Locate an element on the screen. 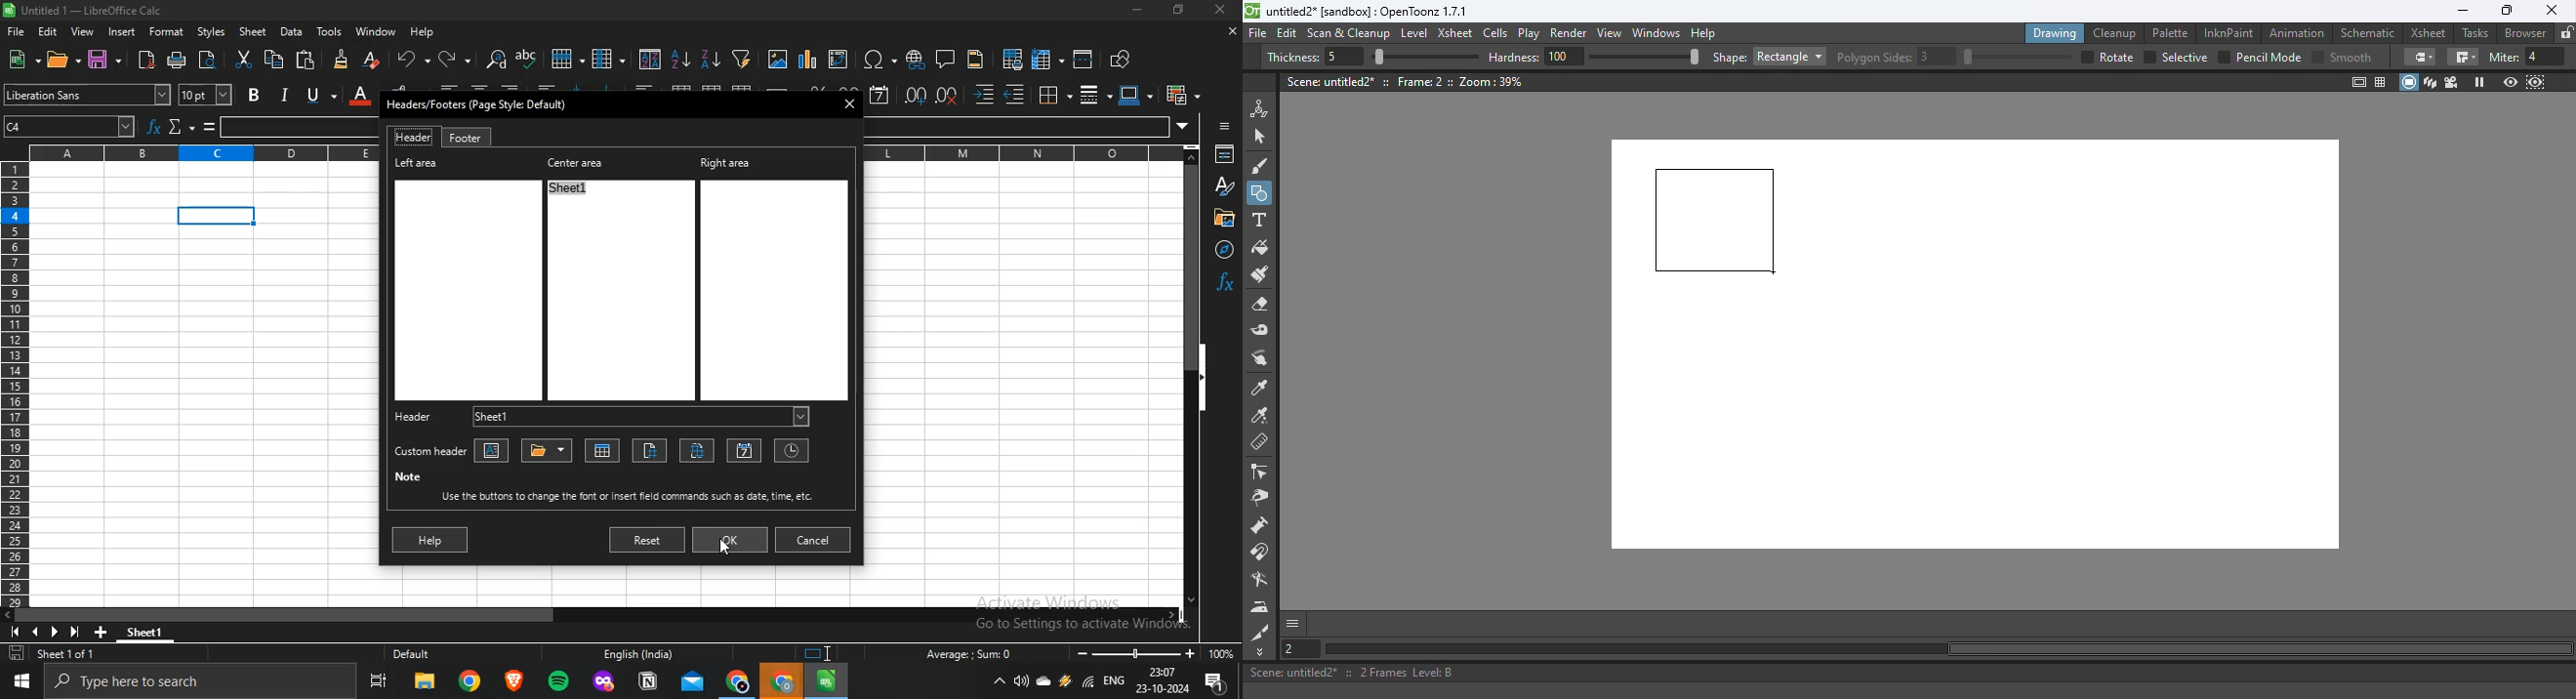 The image size is (2576, 700). tiime is located at coordinates (789, 450).